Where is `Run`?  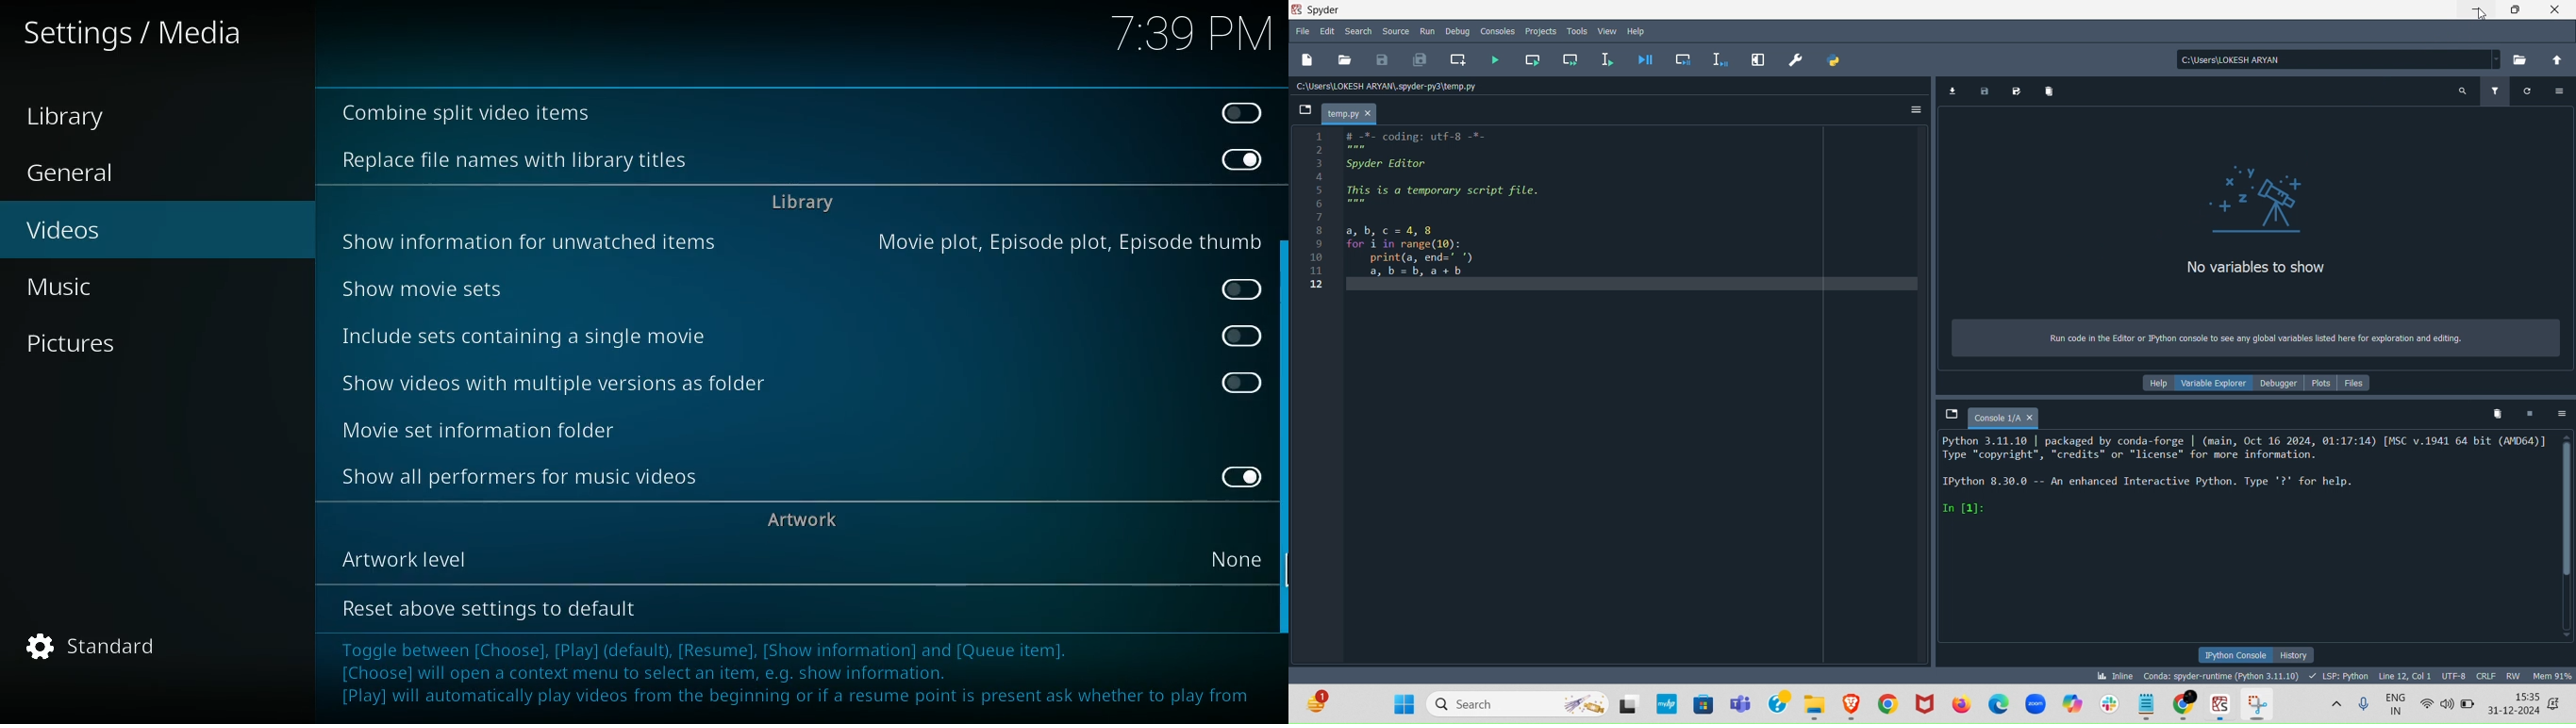 Run is located at coordinates (1427, 28).